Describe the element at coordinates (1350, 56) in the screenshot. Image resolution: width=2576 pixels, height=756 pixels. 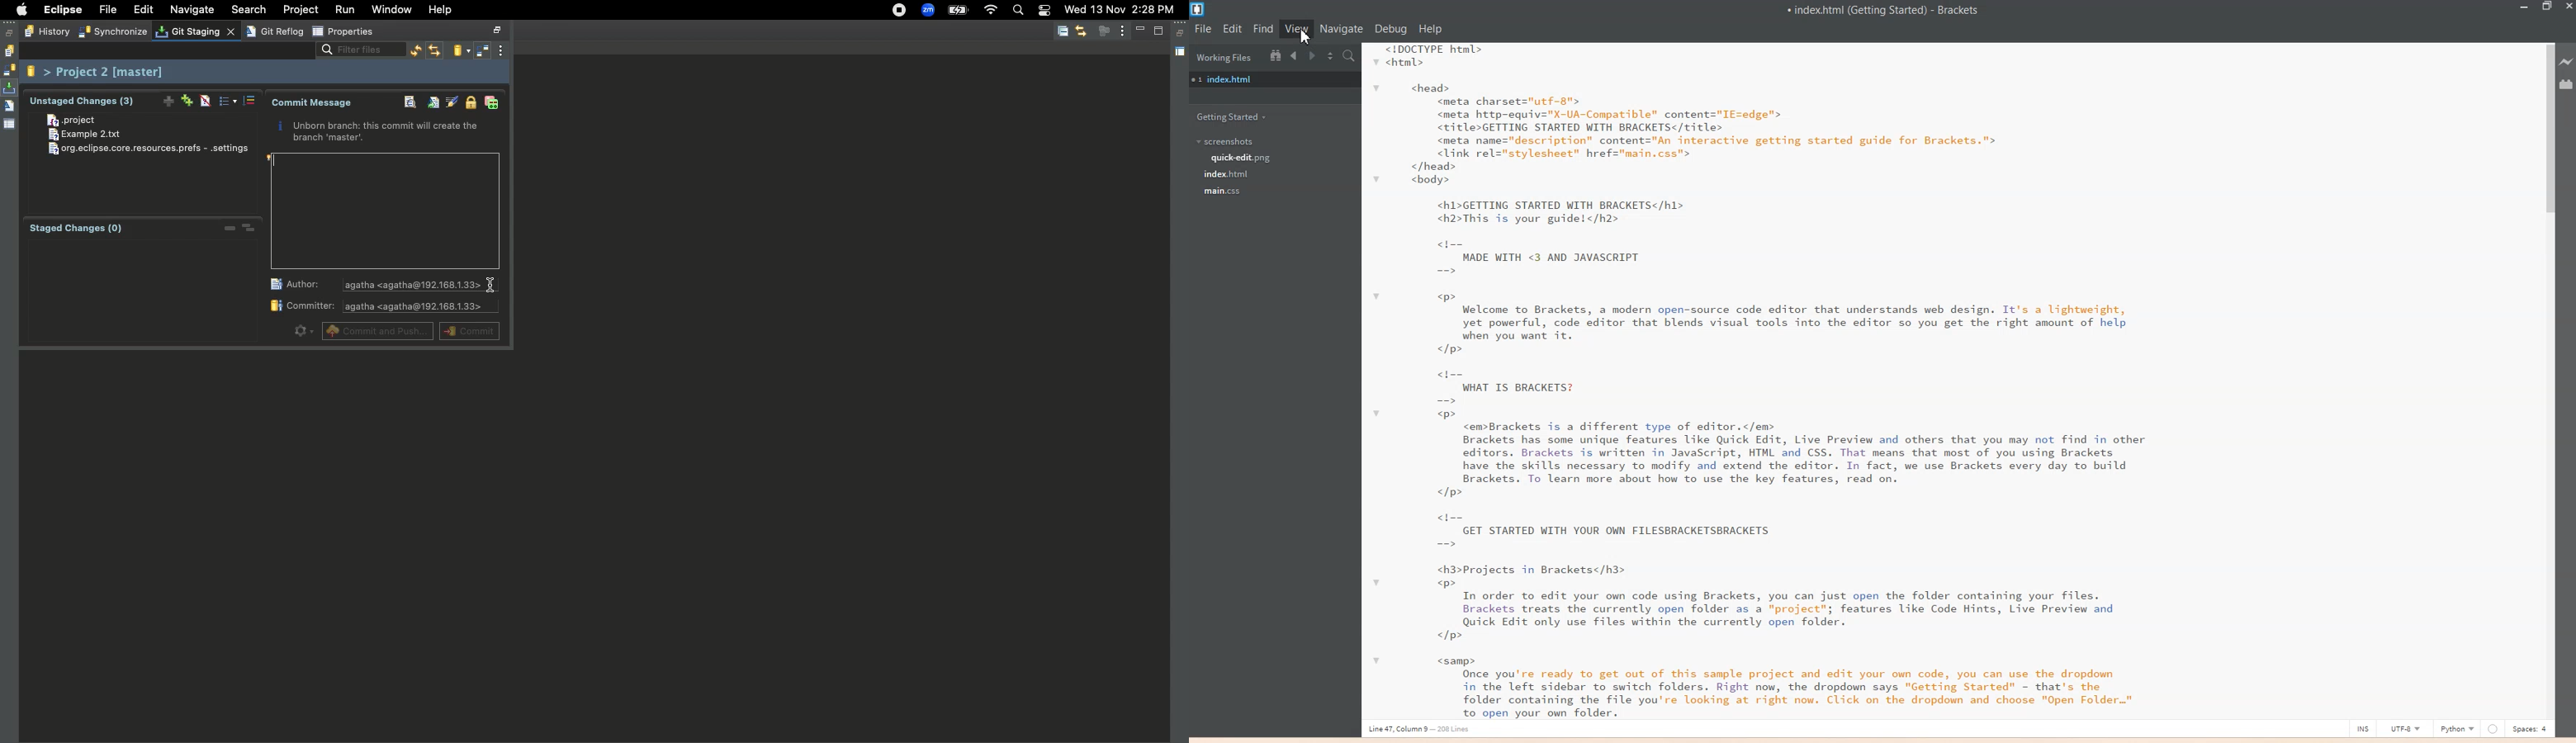
I see `Find in Files` at that location.